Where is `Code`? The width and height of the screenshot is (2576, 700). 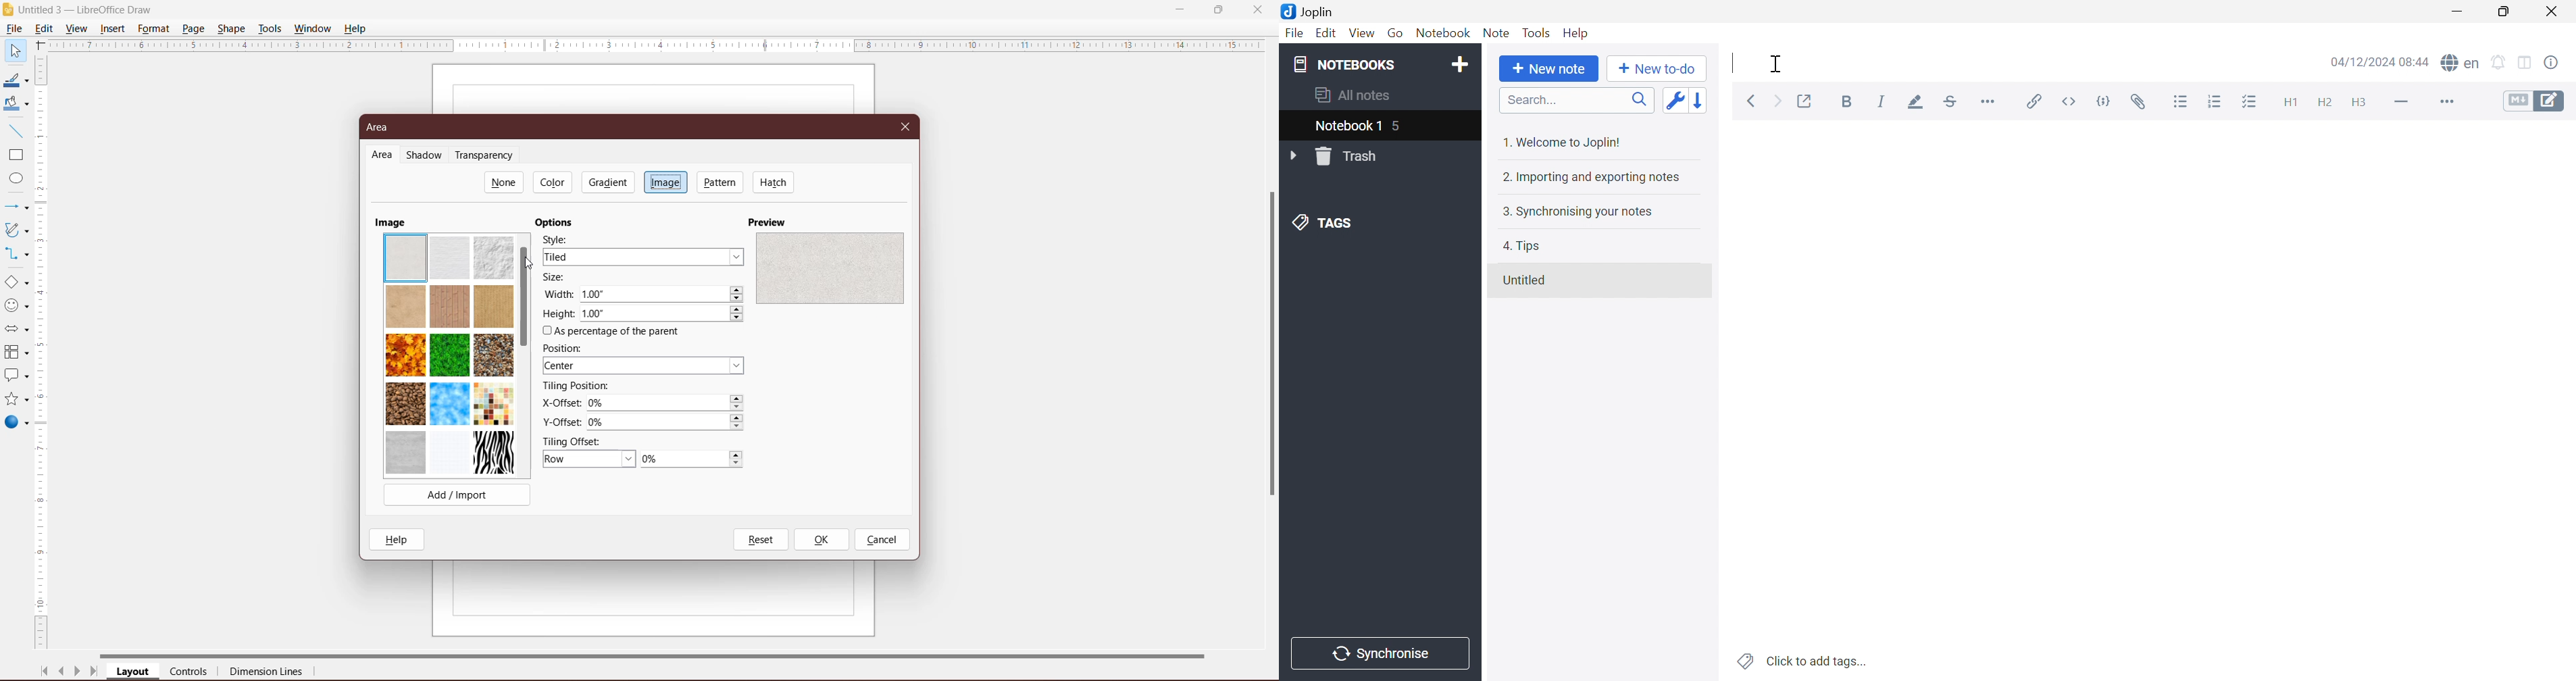 Code is located at coordinates (2102, 103).